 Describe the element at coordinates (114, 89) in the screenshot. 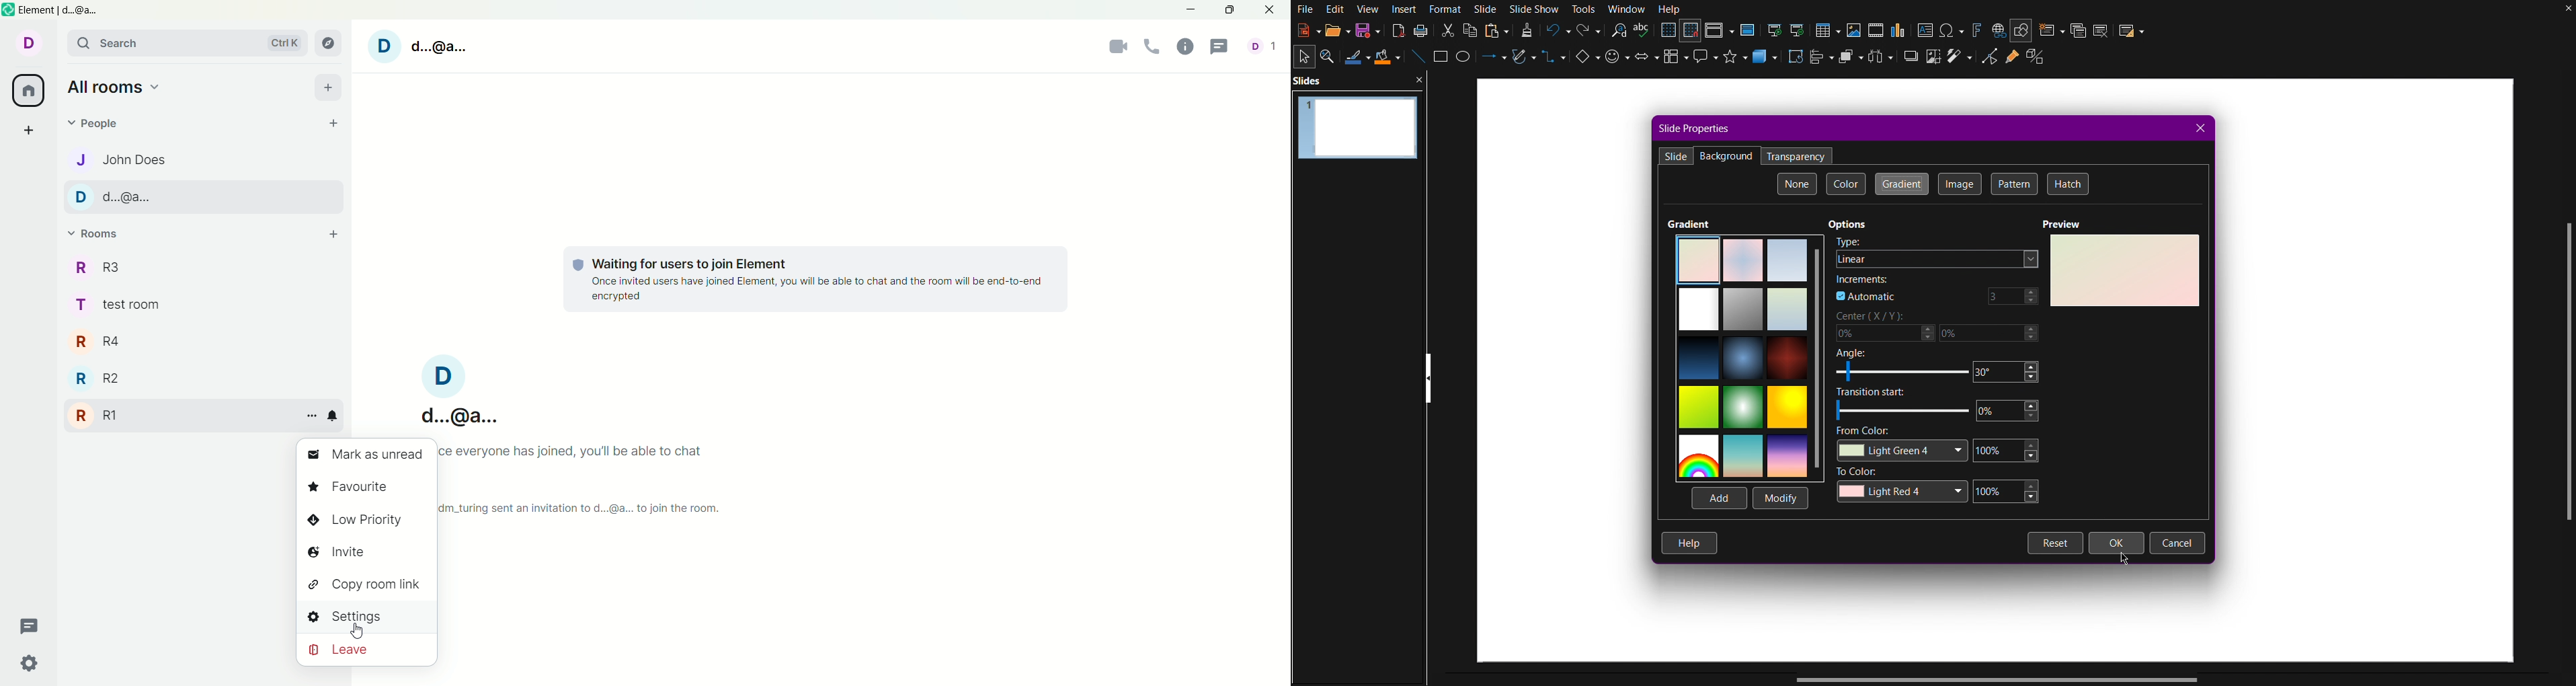

I see `all rooms` at that location.